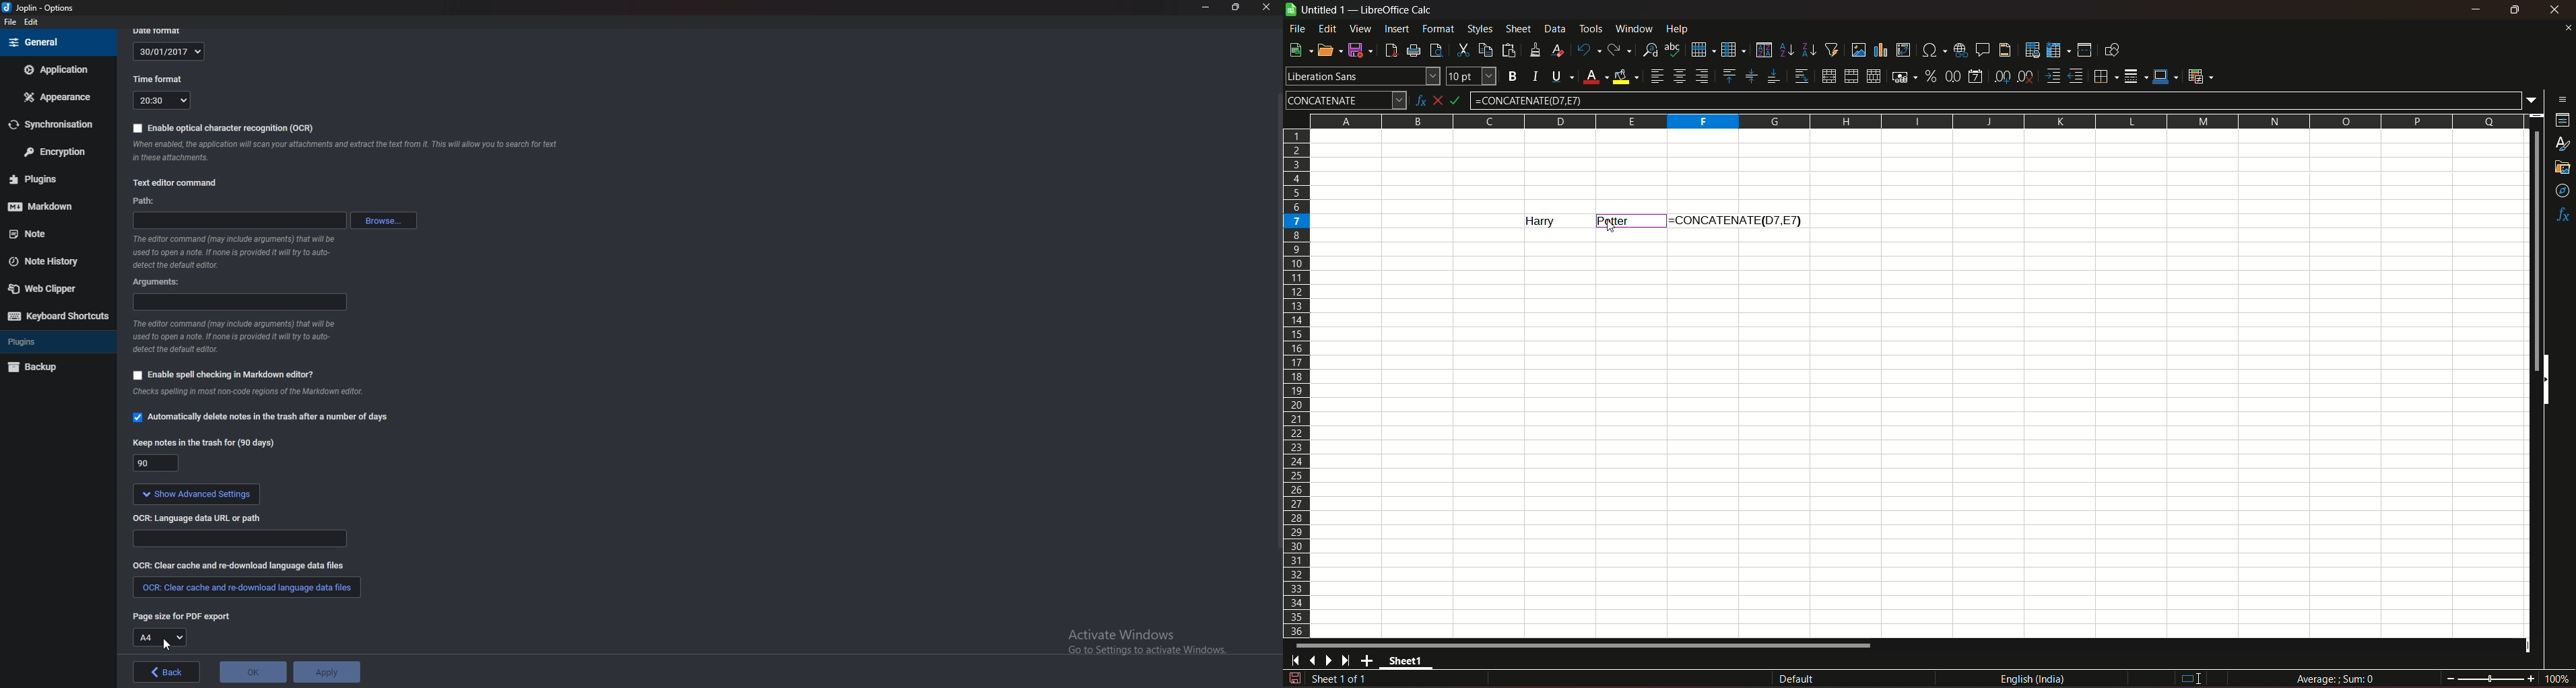 Image resolution: width=2576 pixels, height=700 pixels. I want to click on align center, so click(1680, 76).